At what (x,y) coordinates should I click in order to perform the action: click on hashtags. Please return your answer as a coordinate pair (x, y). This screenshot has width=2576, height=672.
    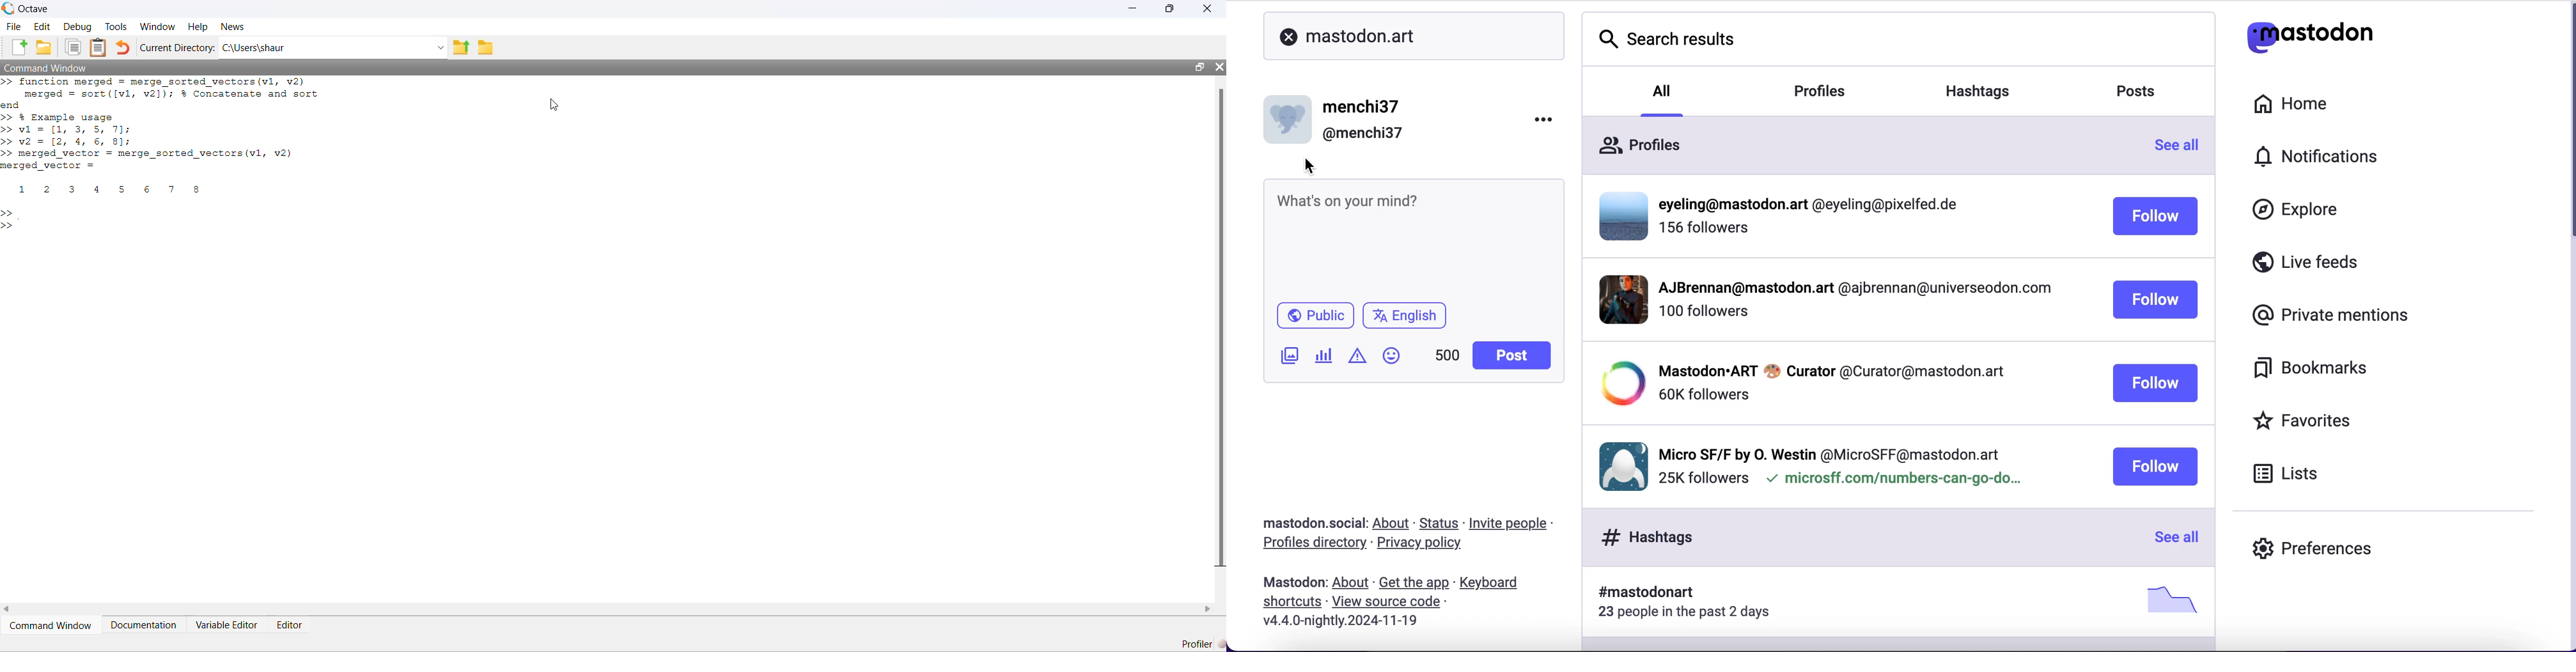
    Looking at the image, I should click on (1652, 537).